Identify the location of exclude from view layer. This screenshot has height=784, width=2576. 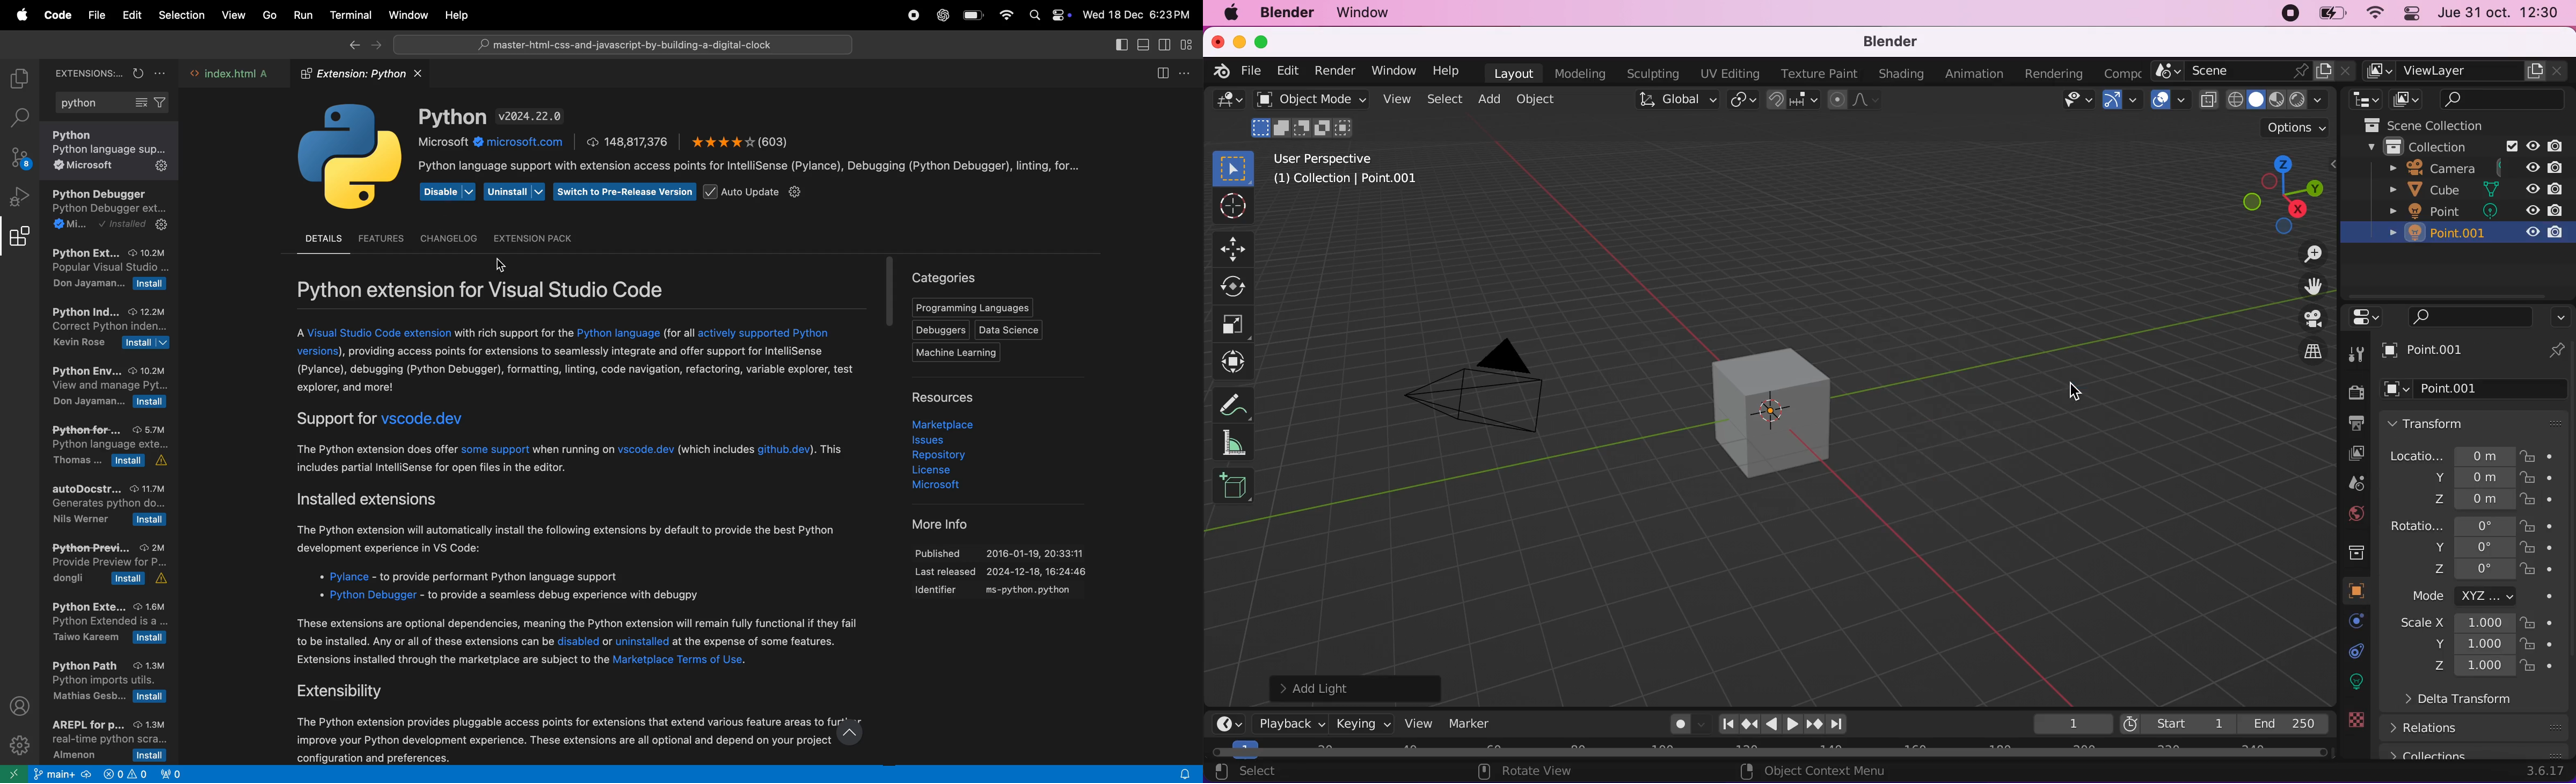
(2510, 146).